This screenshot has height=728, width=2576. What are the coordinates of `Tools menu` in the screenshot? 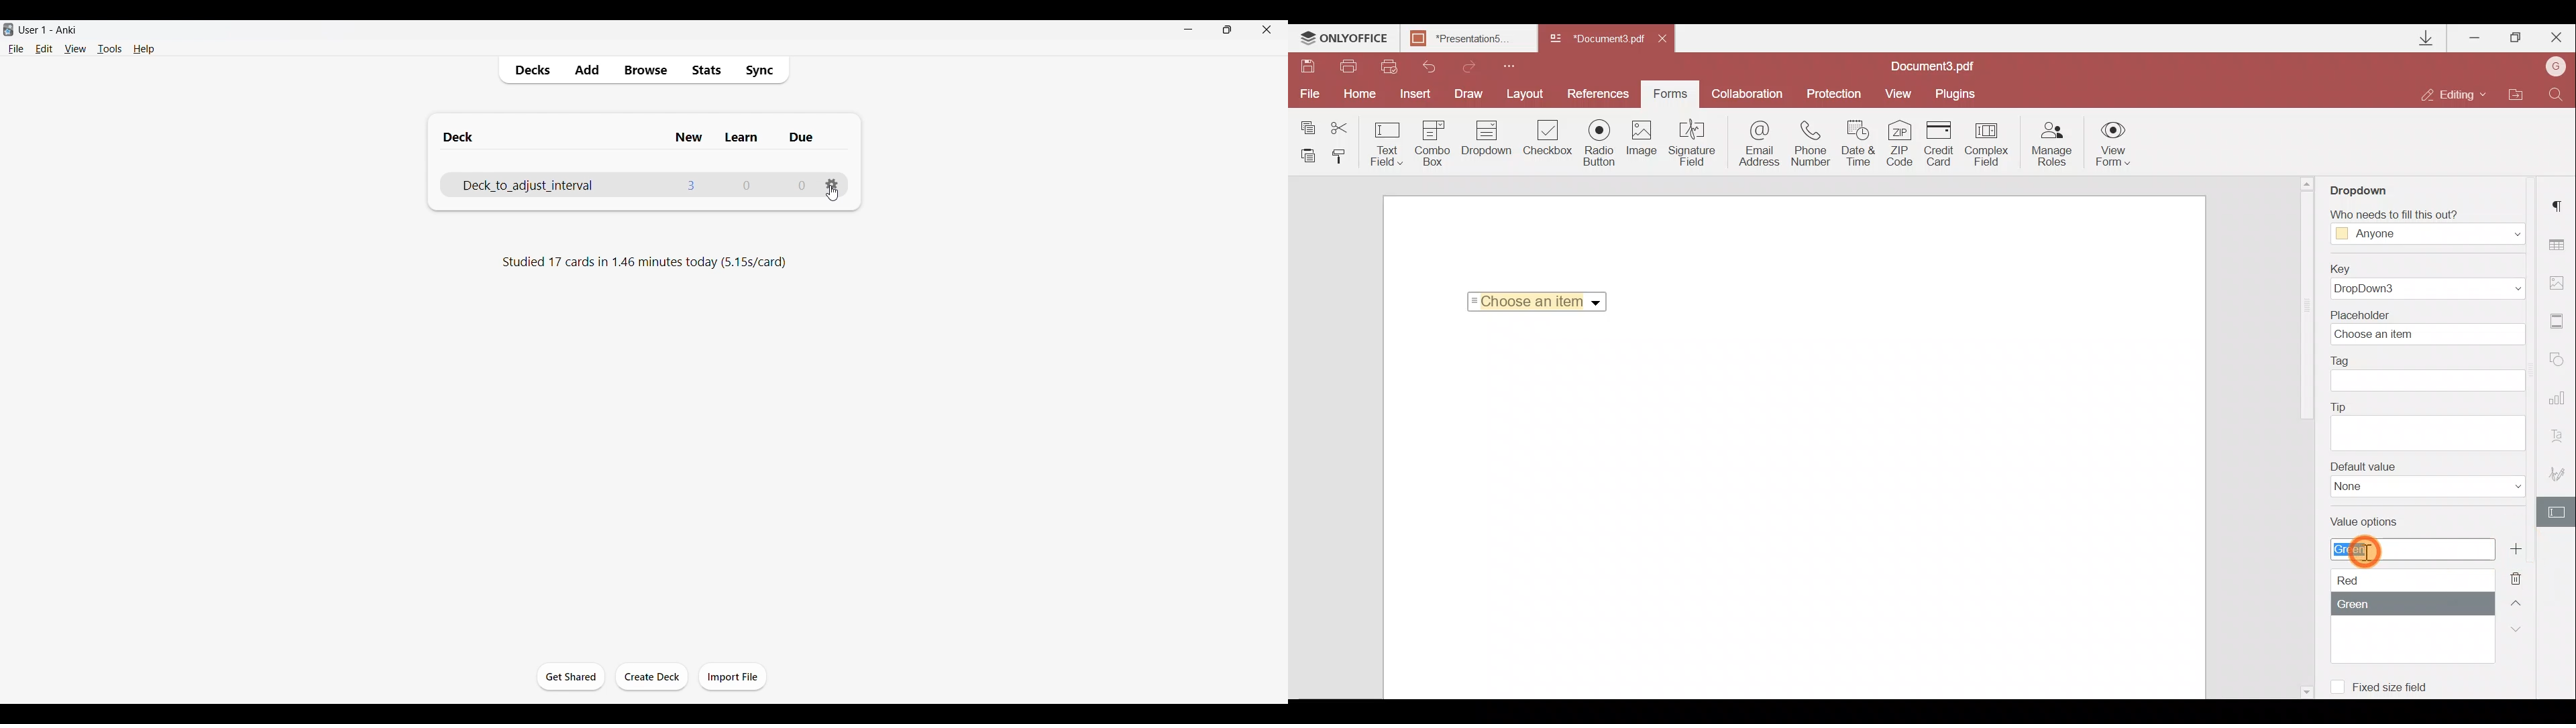 It's located at (110, 49).